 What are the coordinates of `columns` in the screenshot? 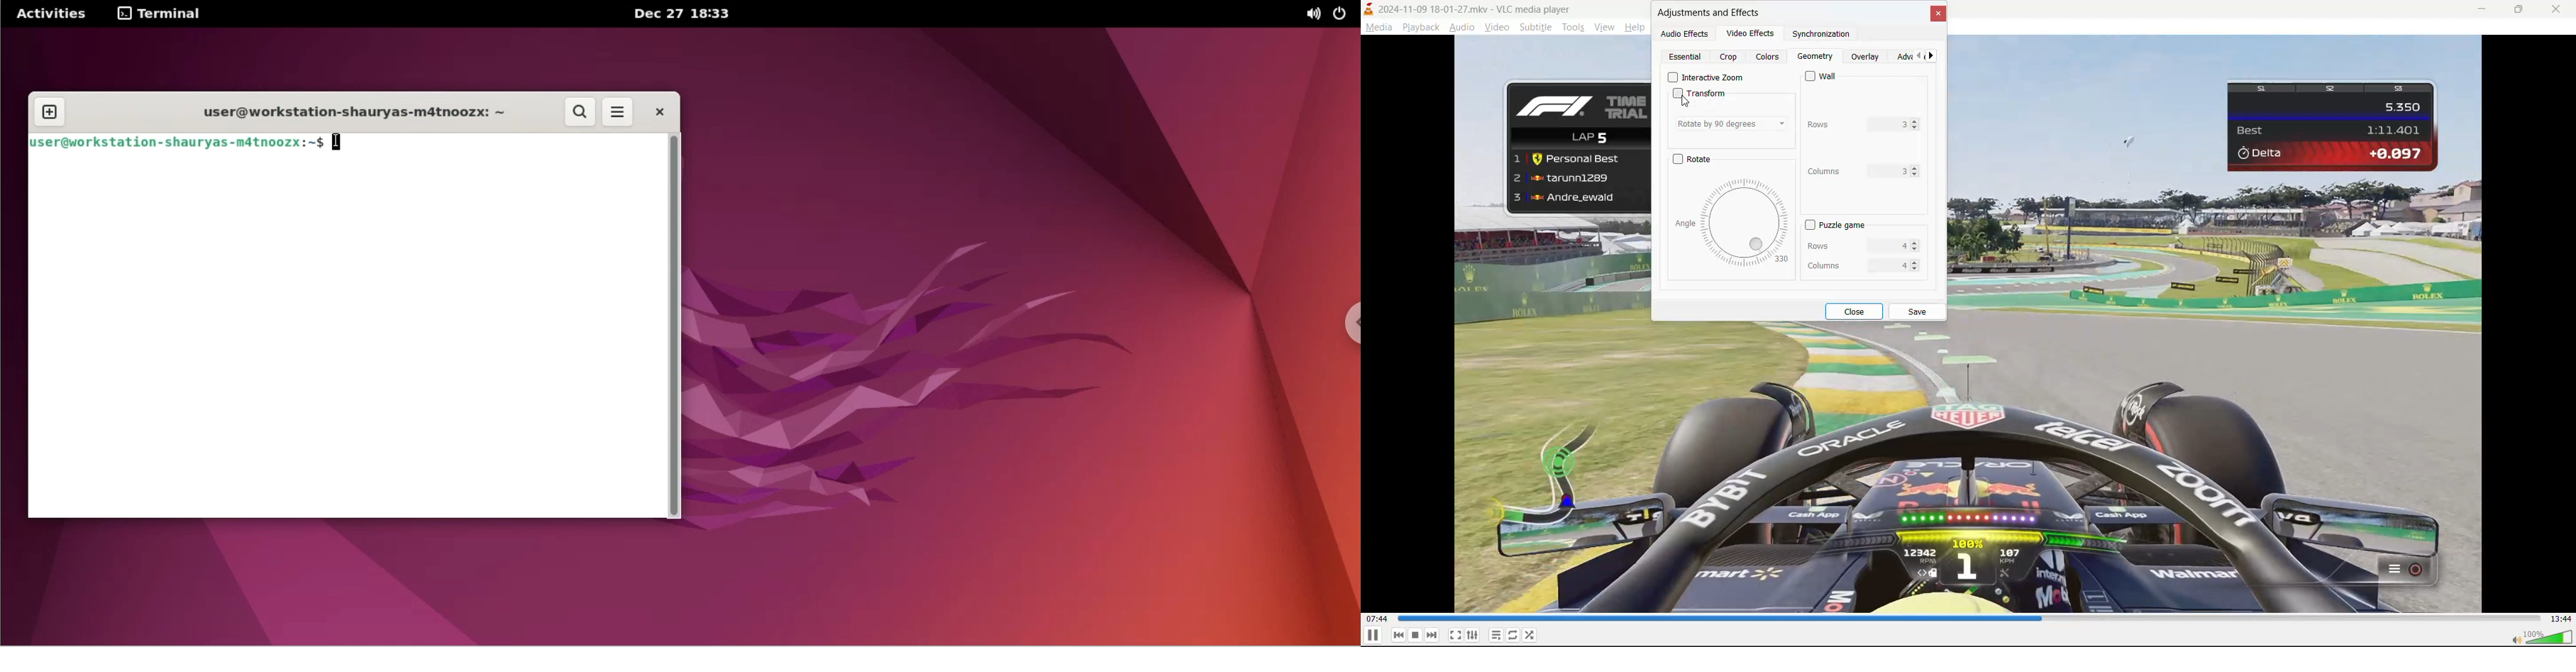 It's located at (1856, 173).